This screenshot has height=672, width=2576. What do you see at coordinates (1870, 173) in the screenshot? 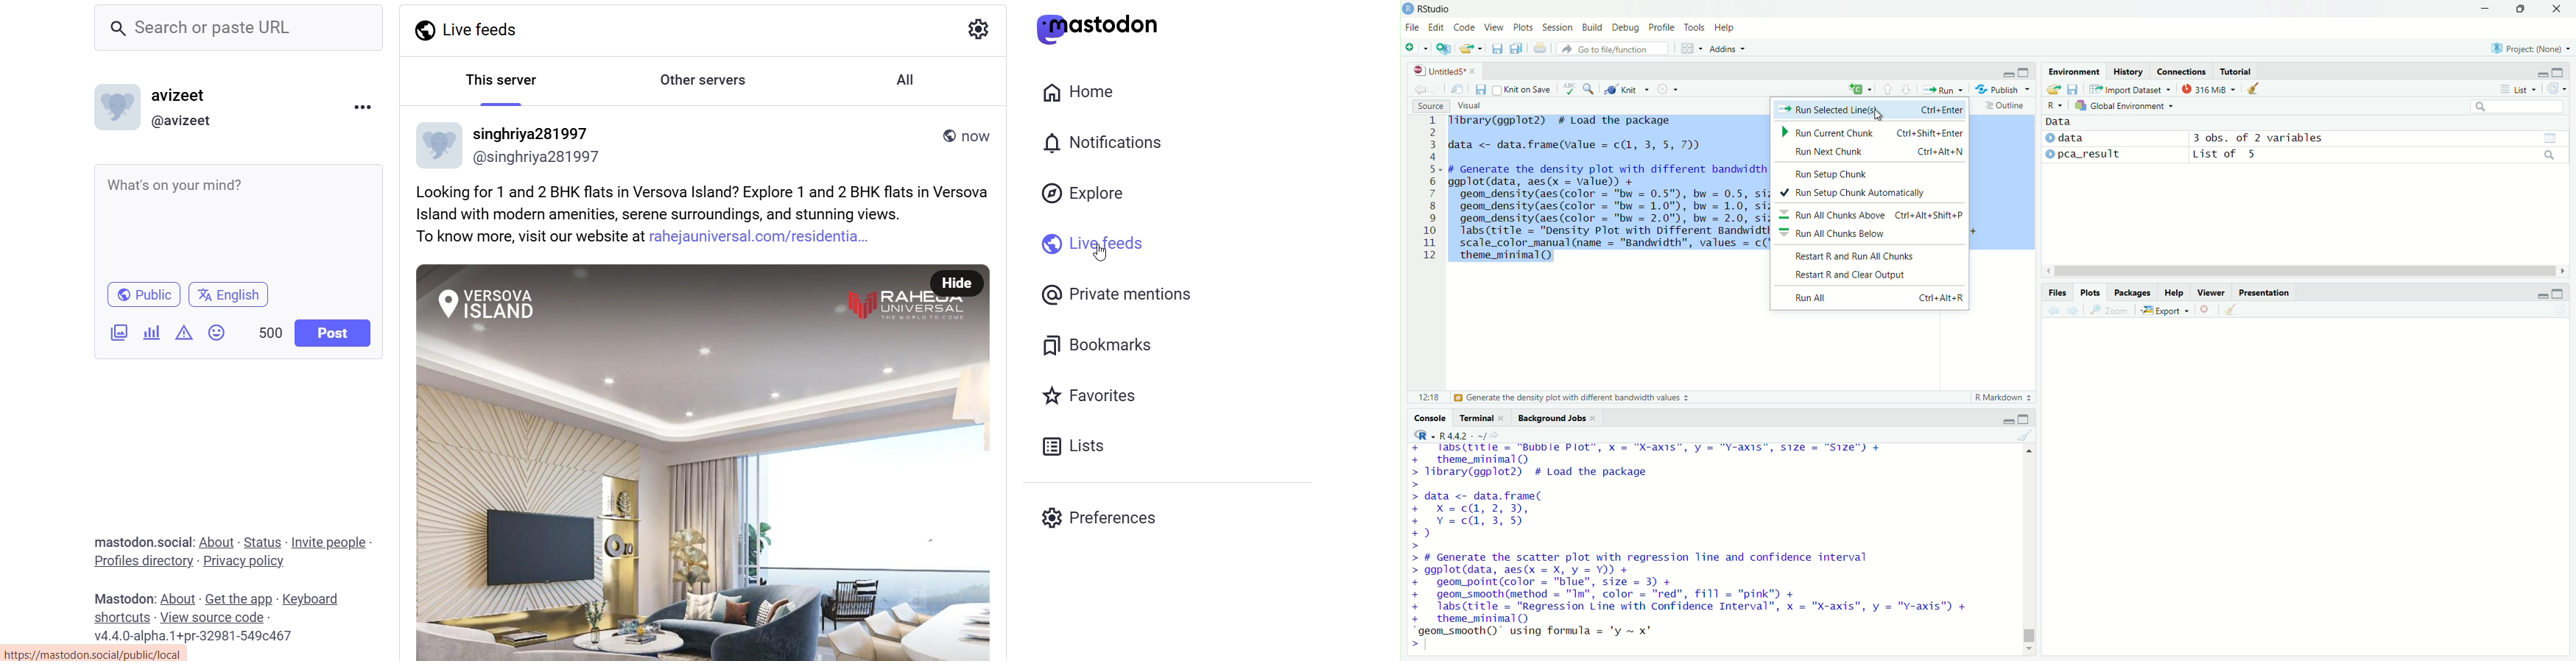
I see `Run Setup Chunk` at bounding box center [1870, 173].